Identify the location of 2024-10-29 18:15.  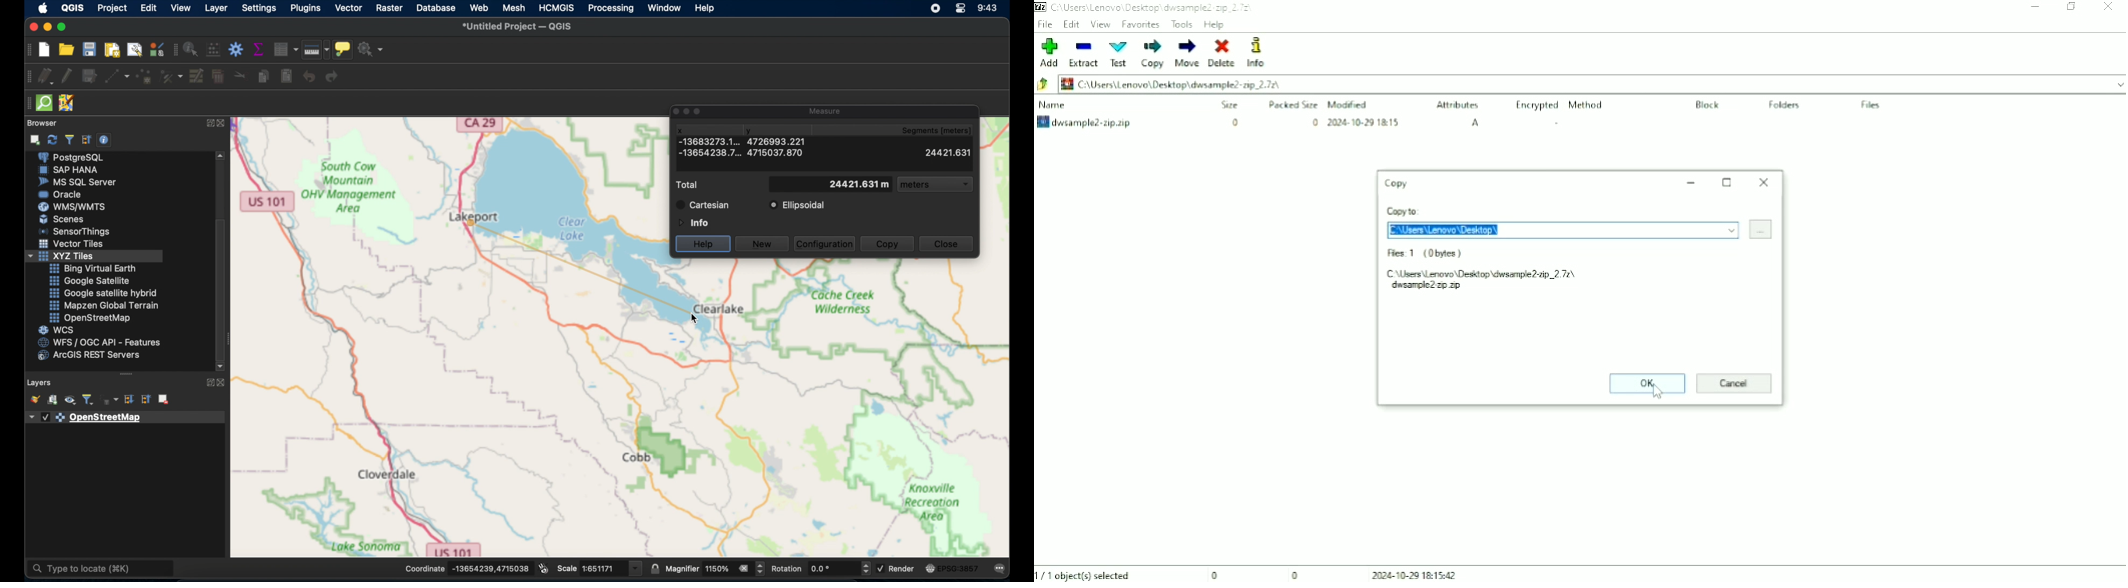
(1364, 122).